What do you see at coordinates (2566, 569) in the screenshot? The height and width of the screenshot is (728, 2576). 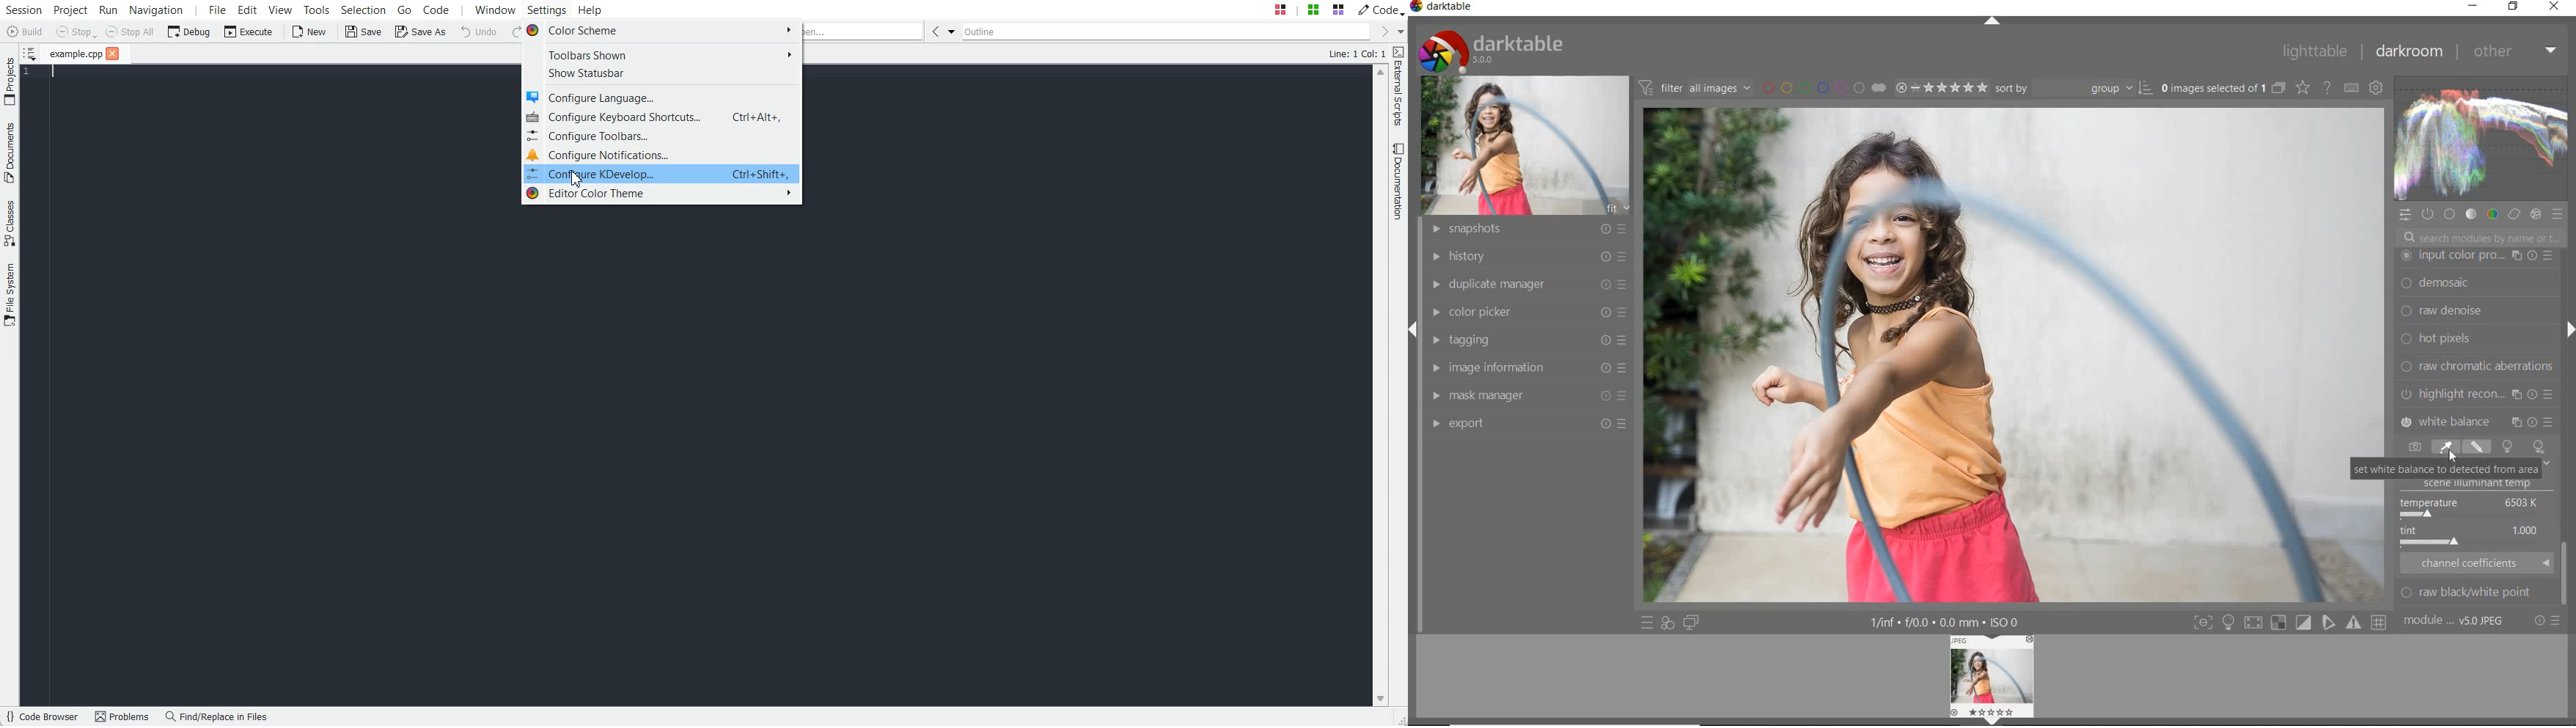 I see `` at bounding box center [2566, 569].